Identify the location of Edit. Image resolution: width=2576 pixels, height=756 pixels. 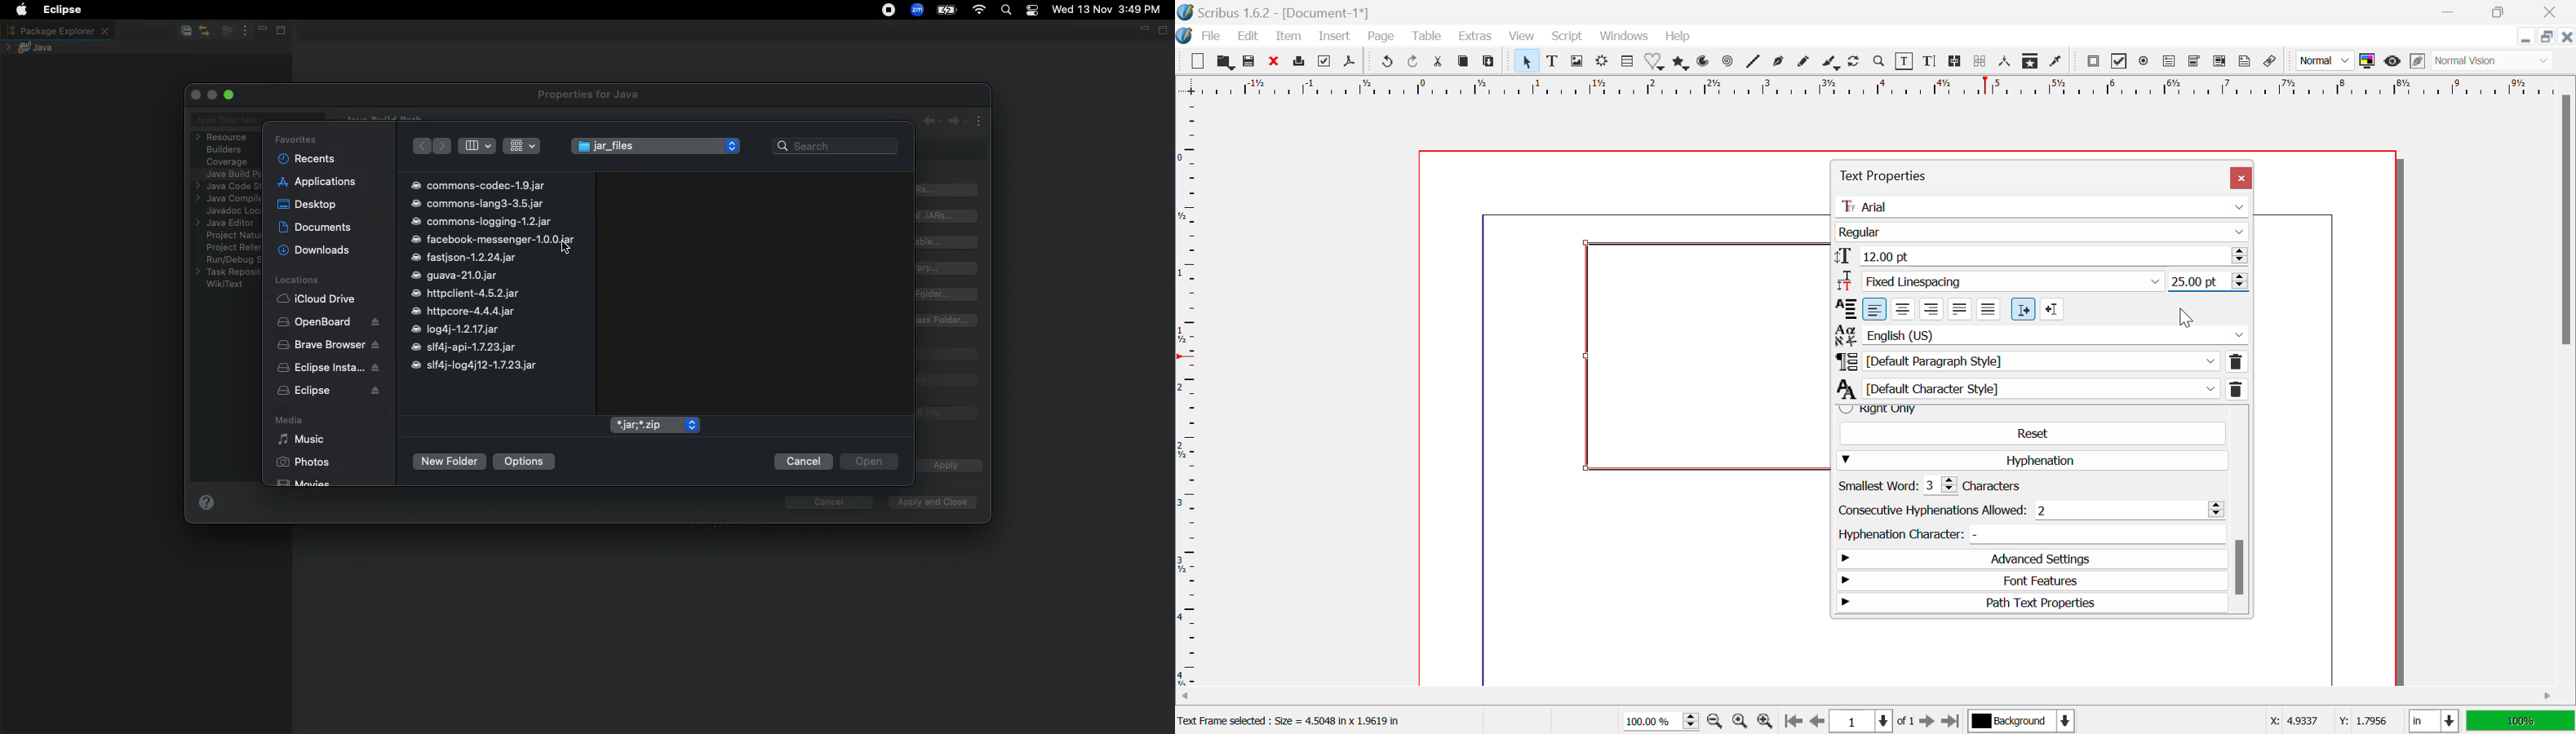
(1250, 38).